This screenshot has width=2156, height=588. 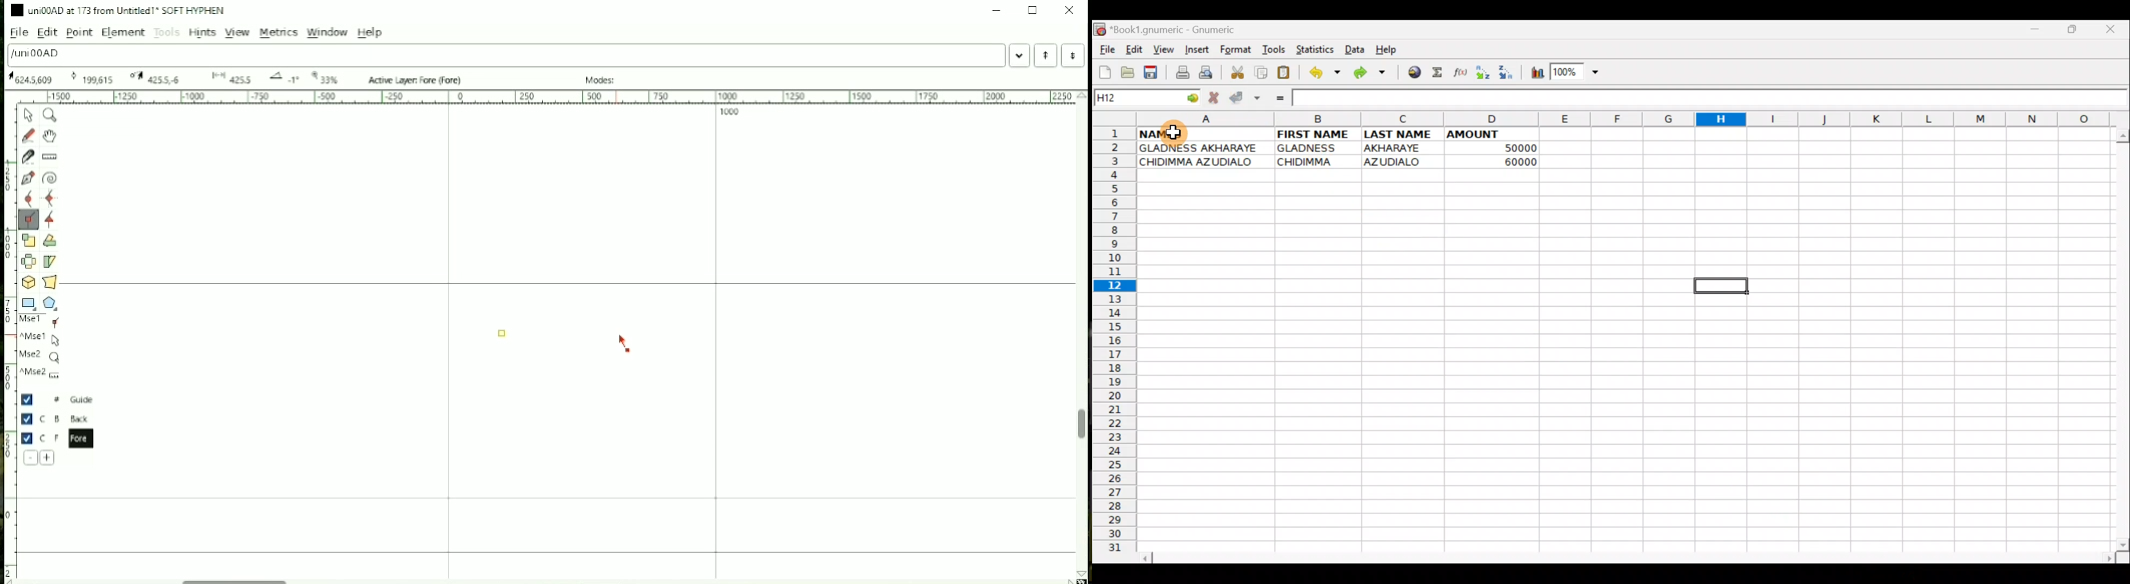 What do you see at coordinates (167, 33) in the screenshot?
I see `Tools` at bounding box center [167, 33].